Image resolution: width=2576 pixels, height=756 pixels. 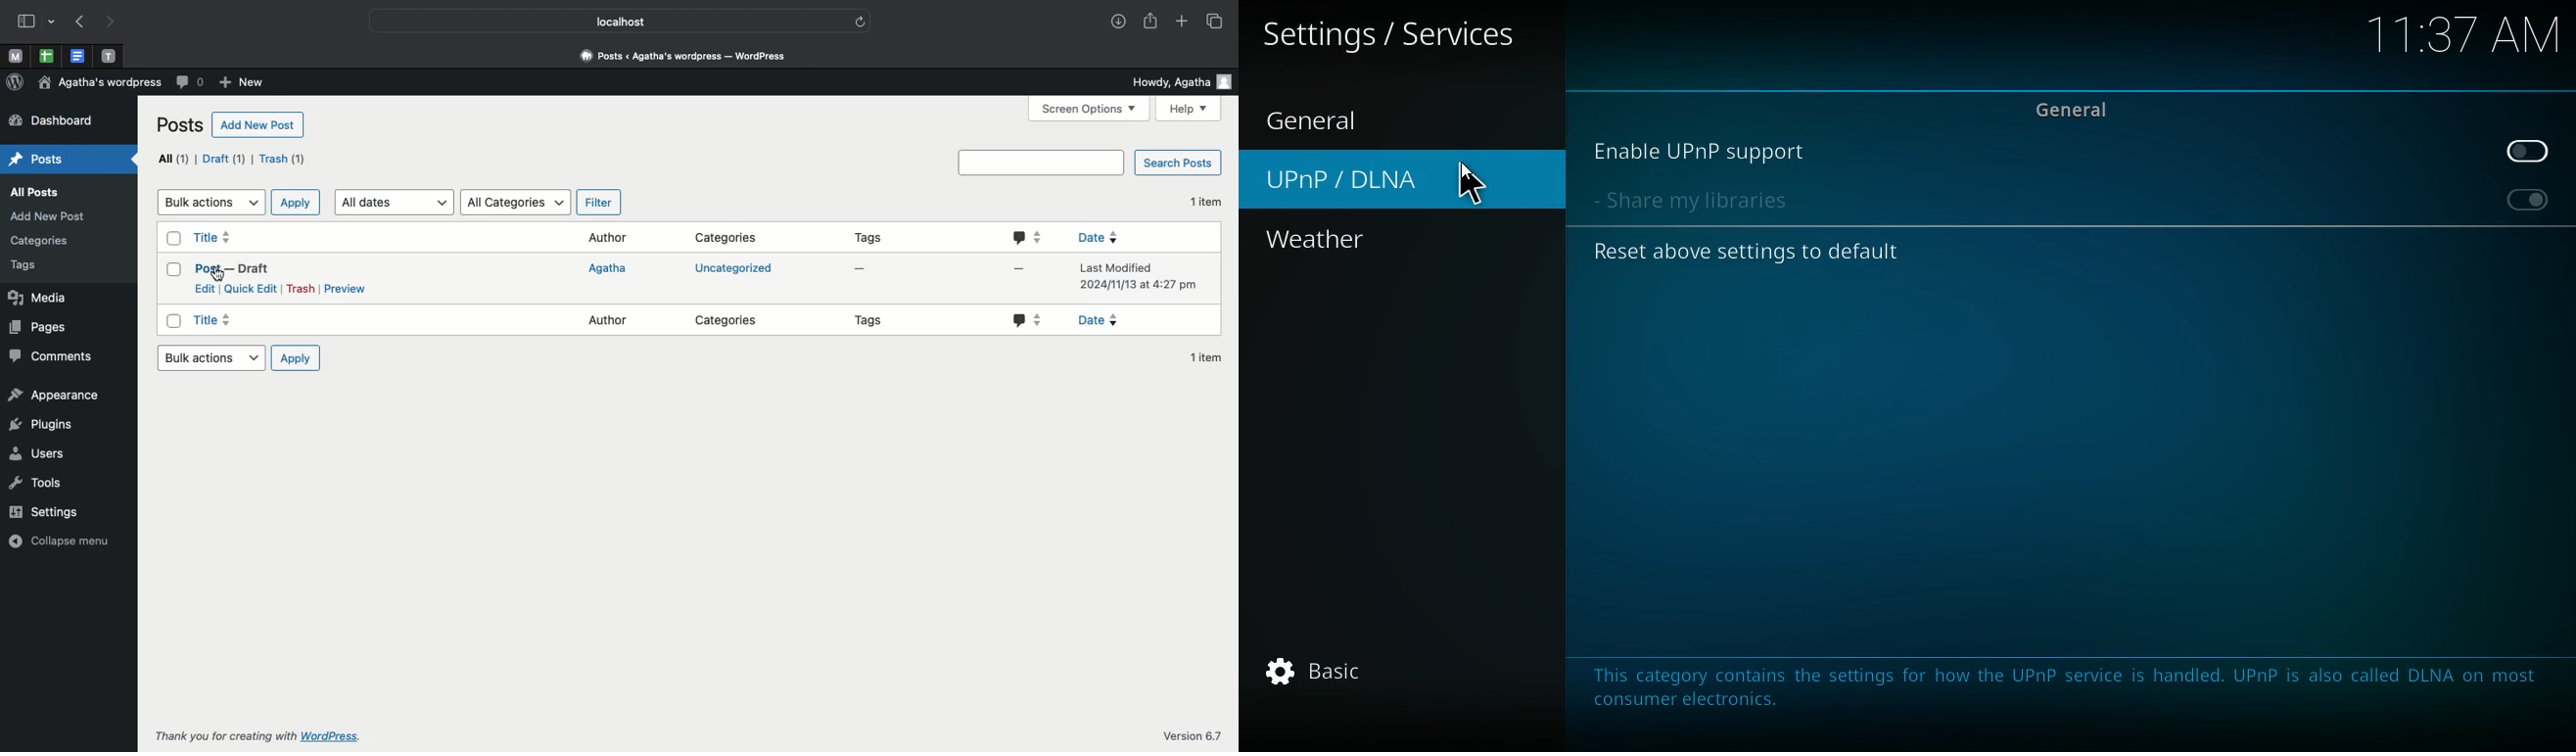 I want to click on Categories, so click(x=727, y=238).